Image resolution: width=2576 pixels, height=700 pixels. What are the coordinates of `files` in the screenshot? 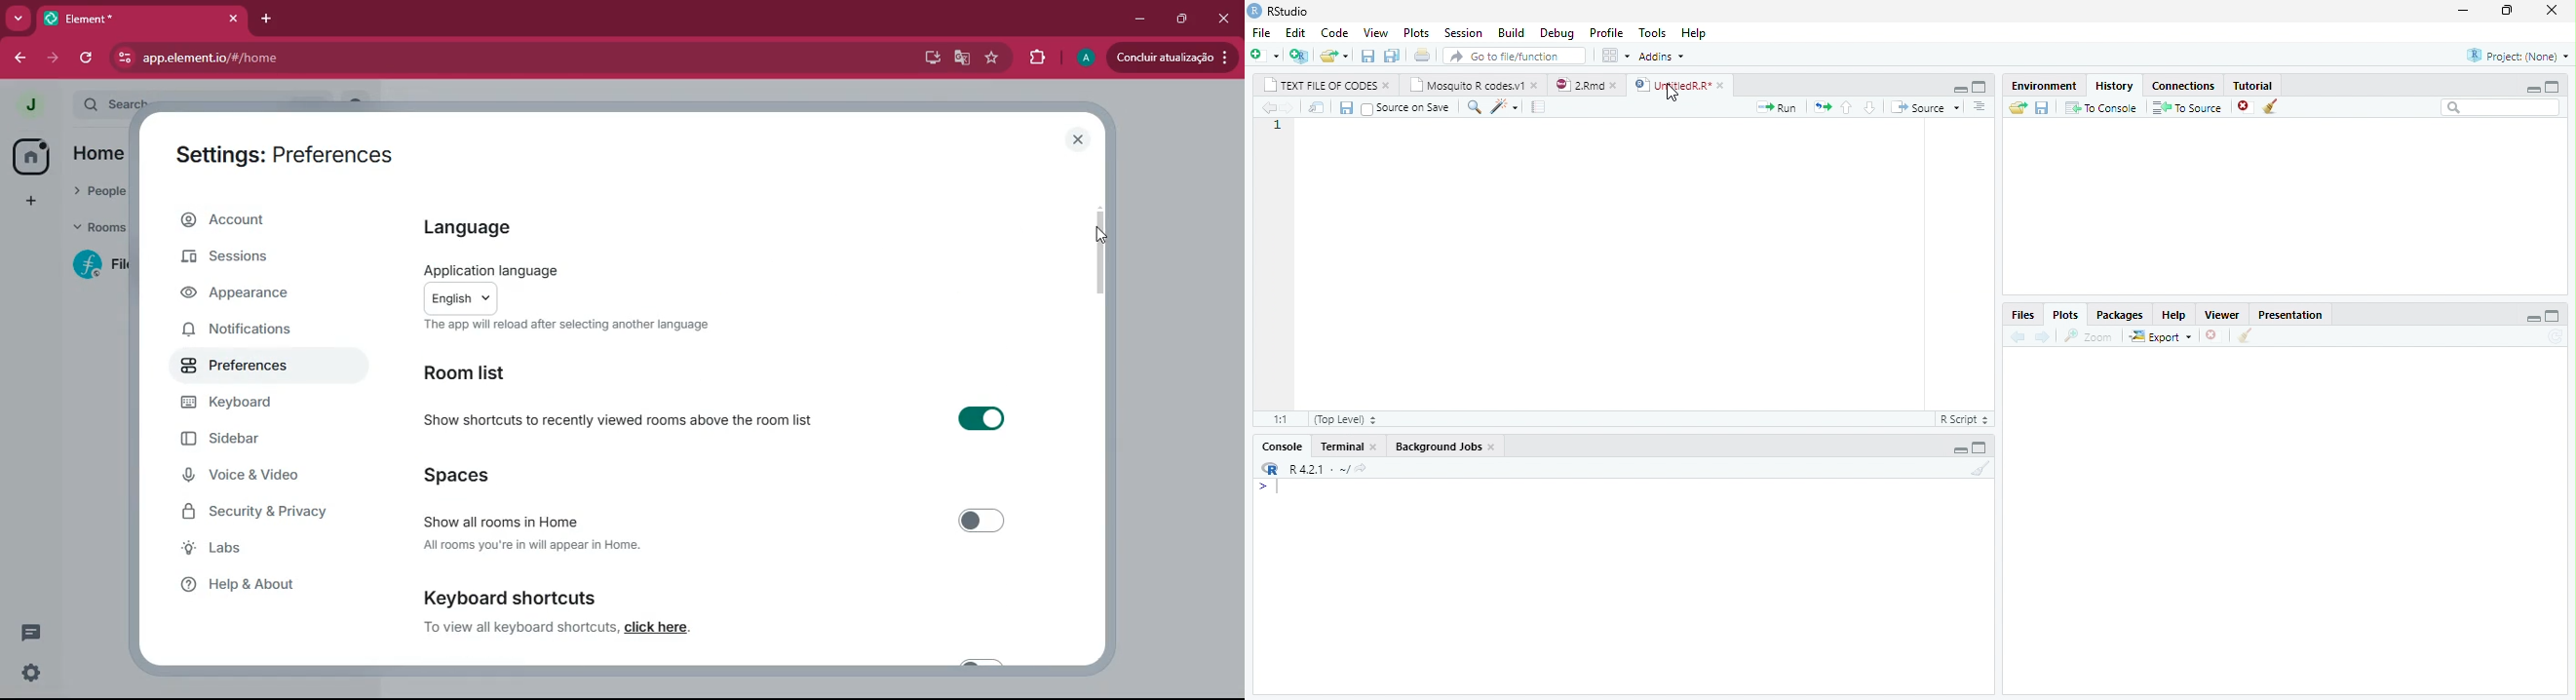 It's located at (2022, 314).